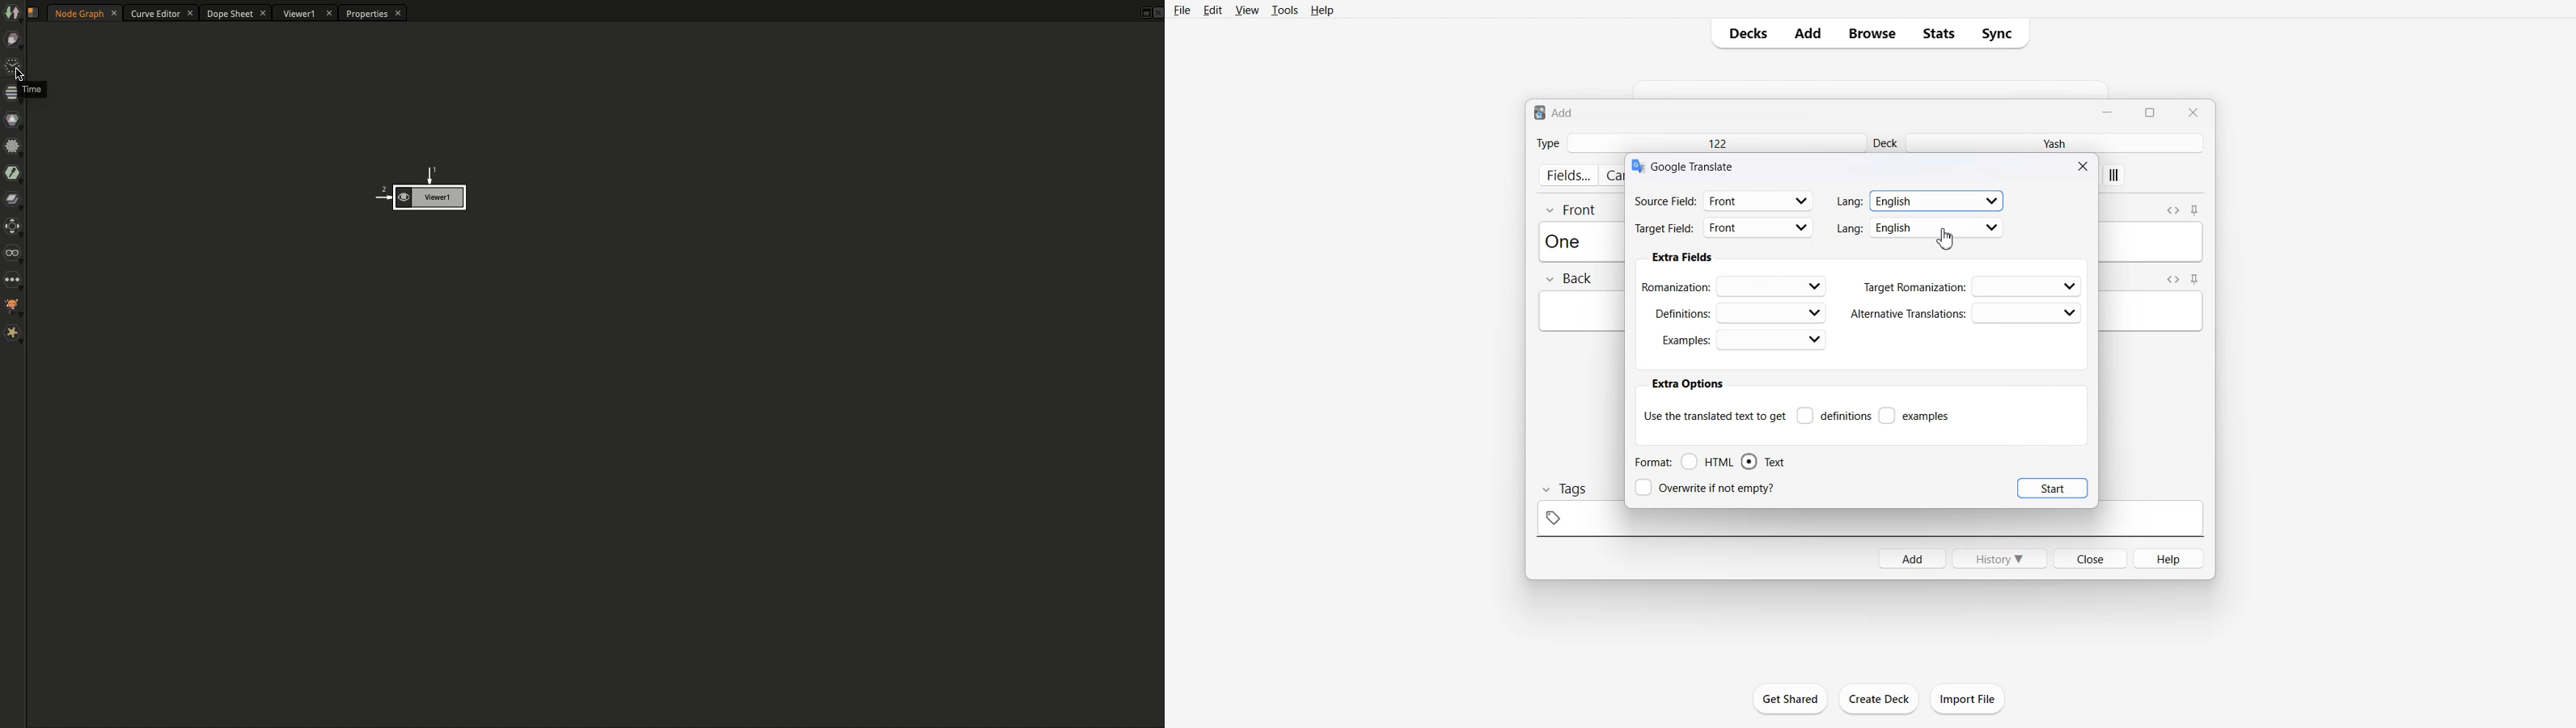 The height and width of the screenshot is (728, 2576). Describe the element at coordinates (2085, 165) in the screenshot. I see `Close` at that location.